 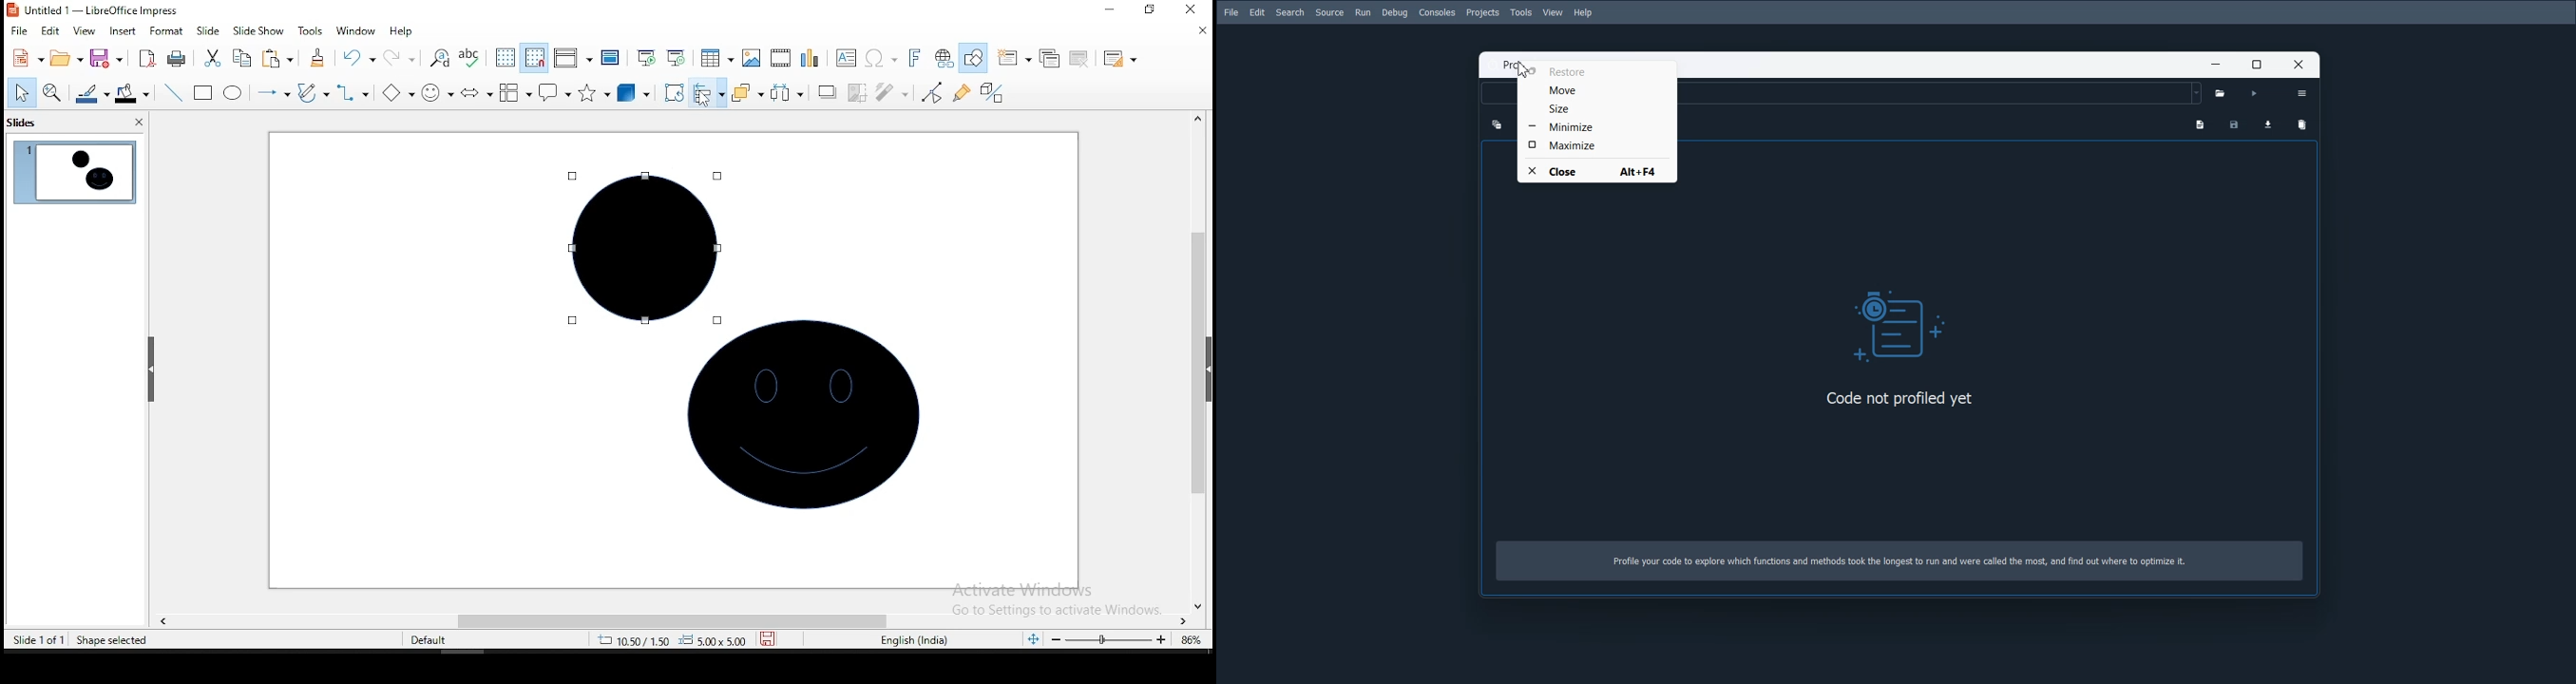 What do you see at coordinates (132, 93) in the screenshot?
I see `paint bucket tool` at bounding box center [132, 93].